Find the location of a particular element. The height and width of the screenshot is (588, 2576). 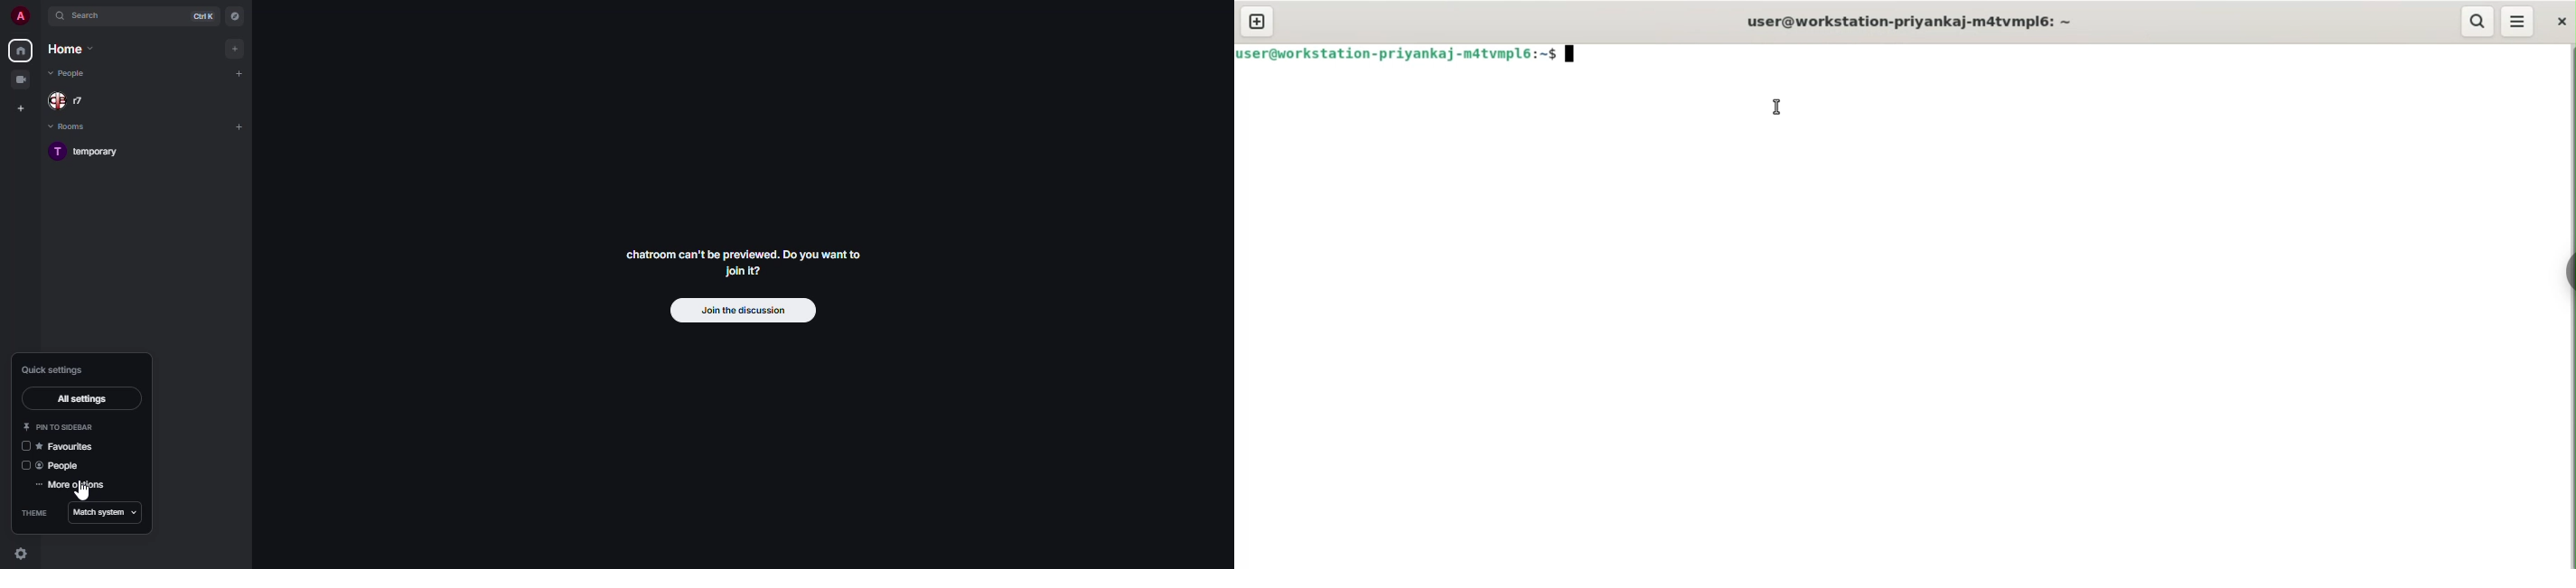

home is located at coordinates (70, 51).